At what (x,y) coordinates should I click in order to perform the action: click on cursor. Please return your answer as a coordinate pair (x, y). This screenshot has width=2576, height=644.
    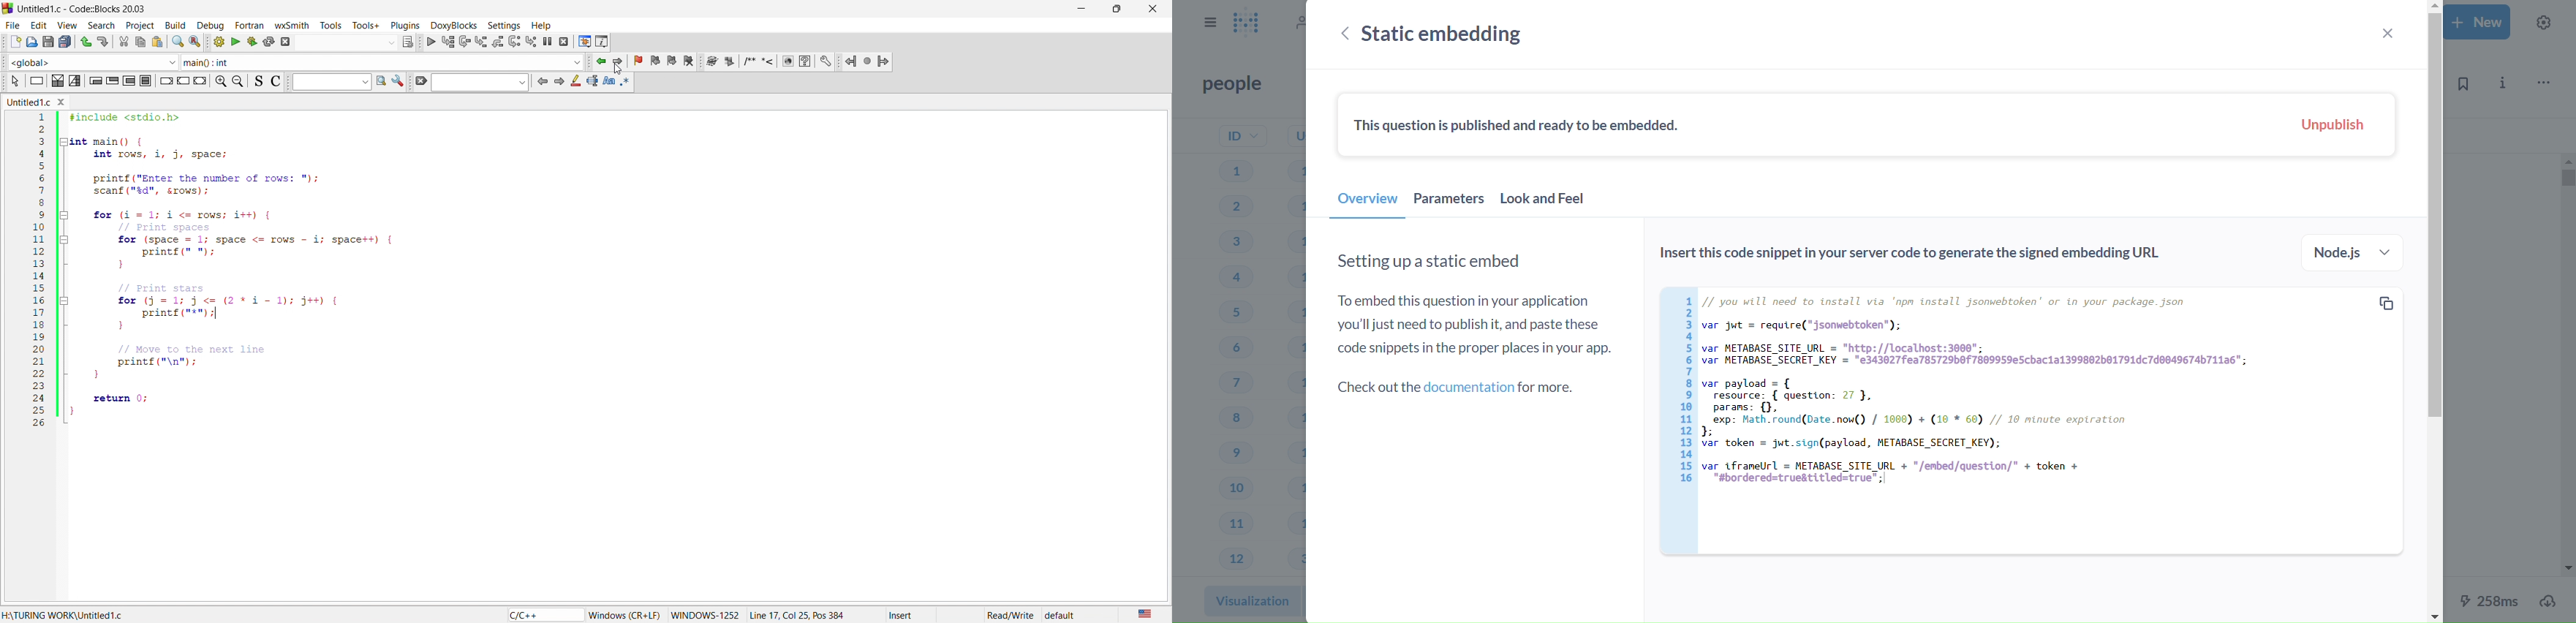
    Looking at the image, I should click on (621, 71).